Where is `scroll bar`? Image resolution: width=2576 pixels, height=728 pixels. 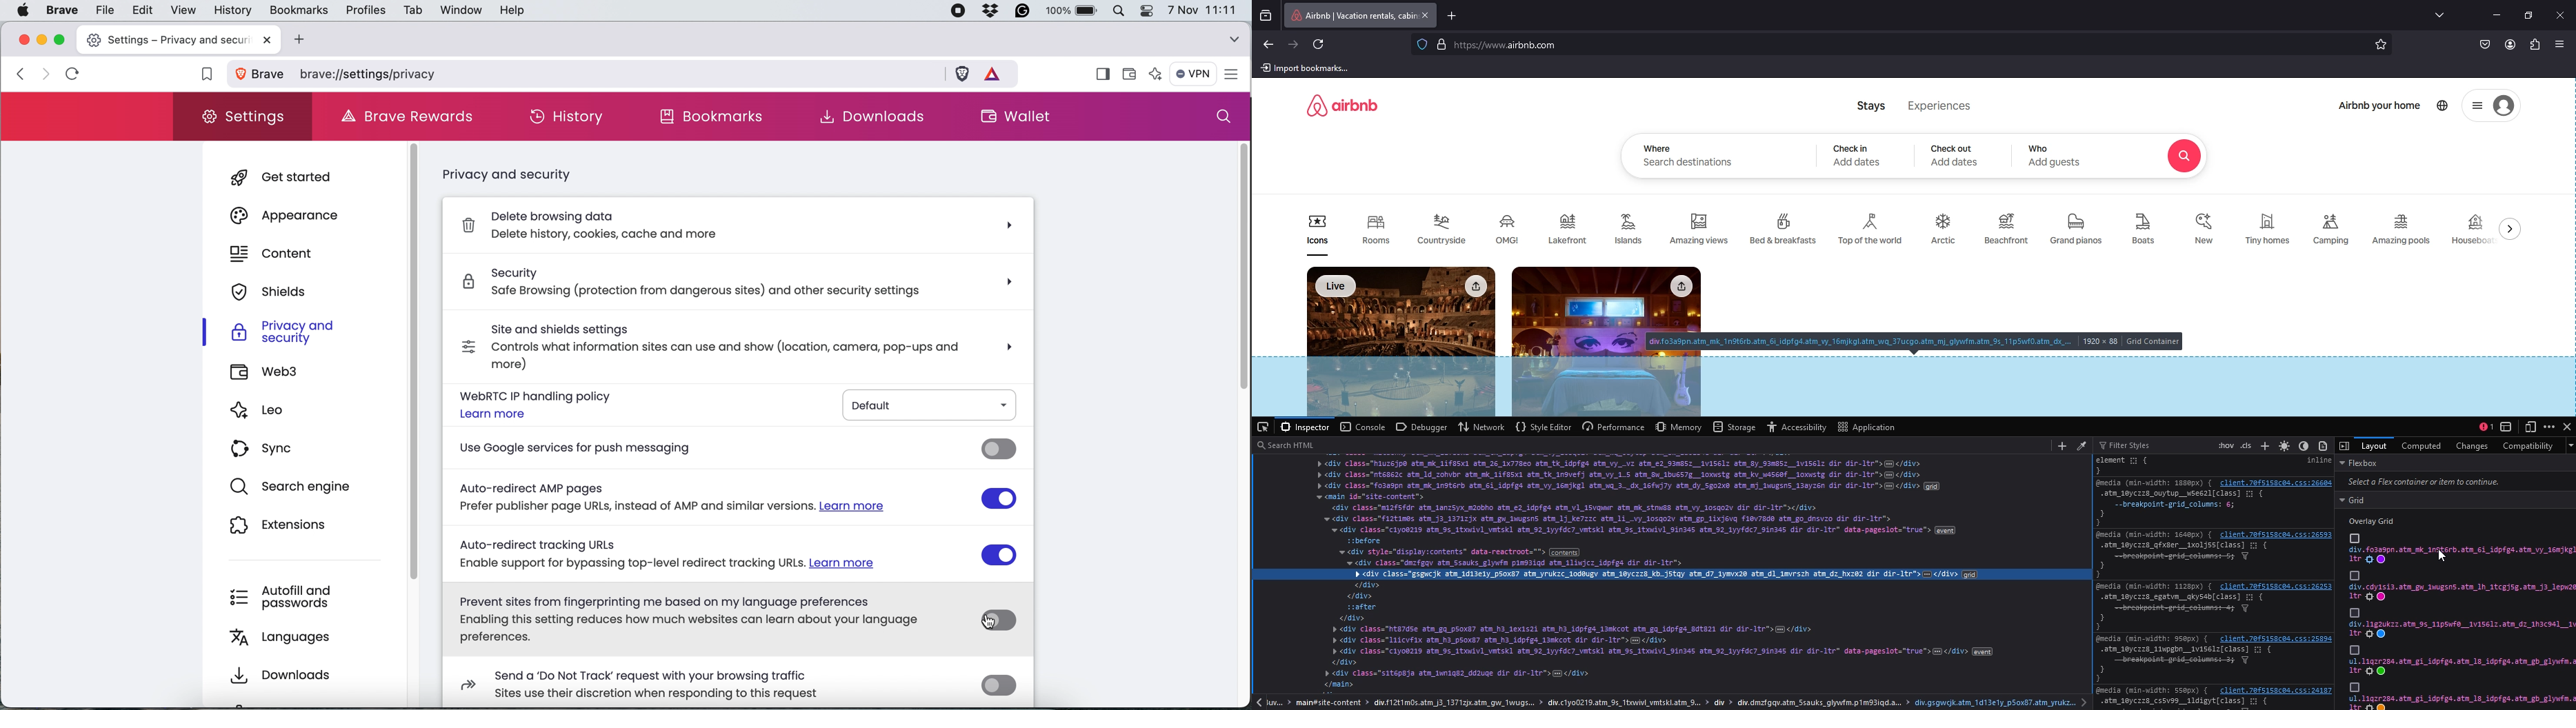 scroll bar is located at coordinates (421, 363).